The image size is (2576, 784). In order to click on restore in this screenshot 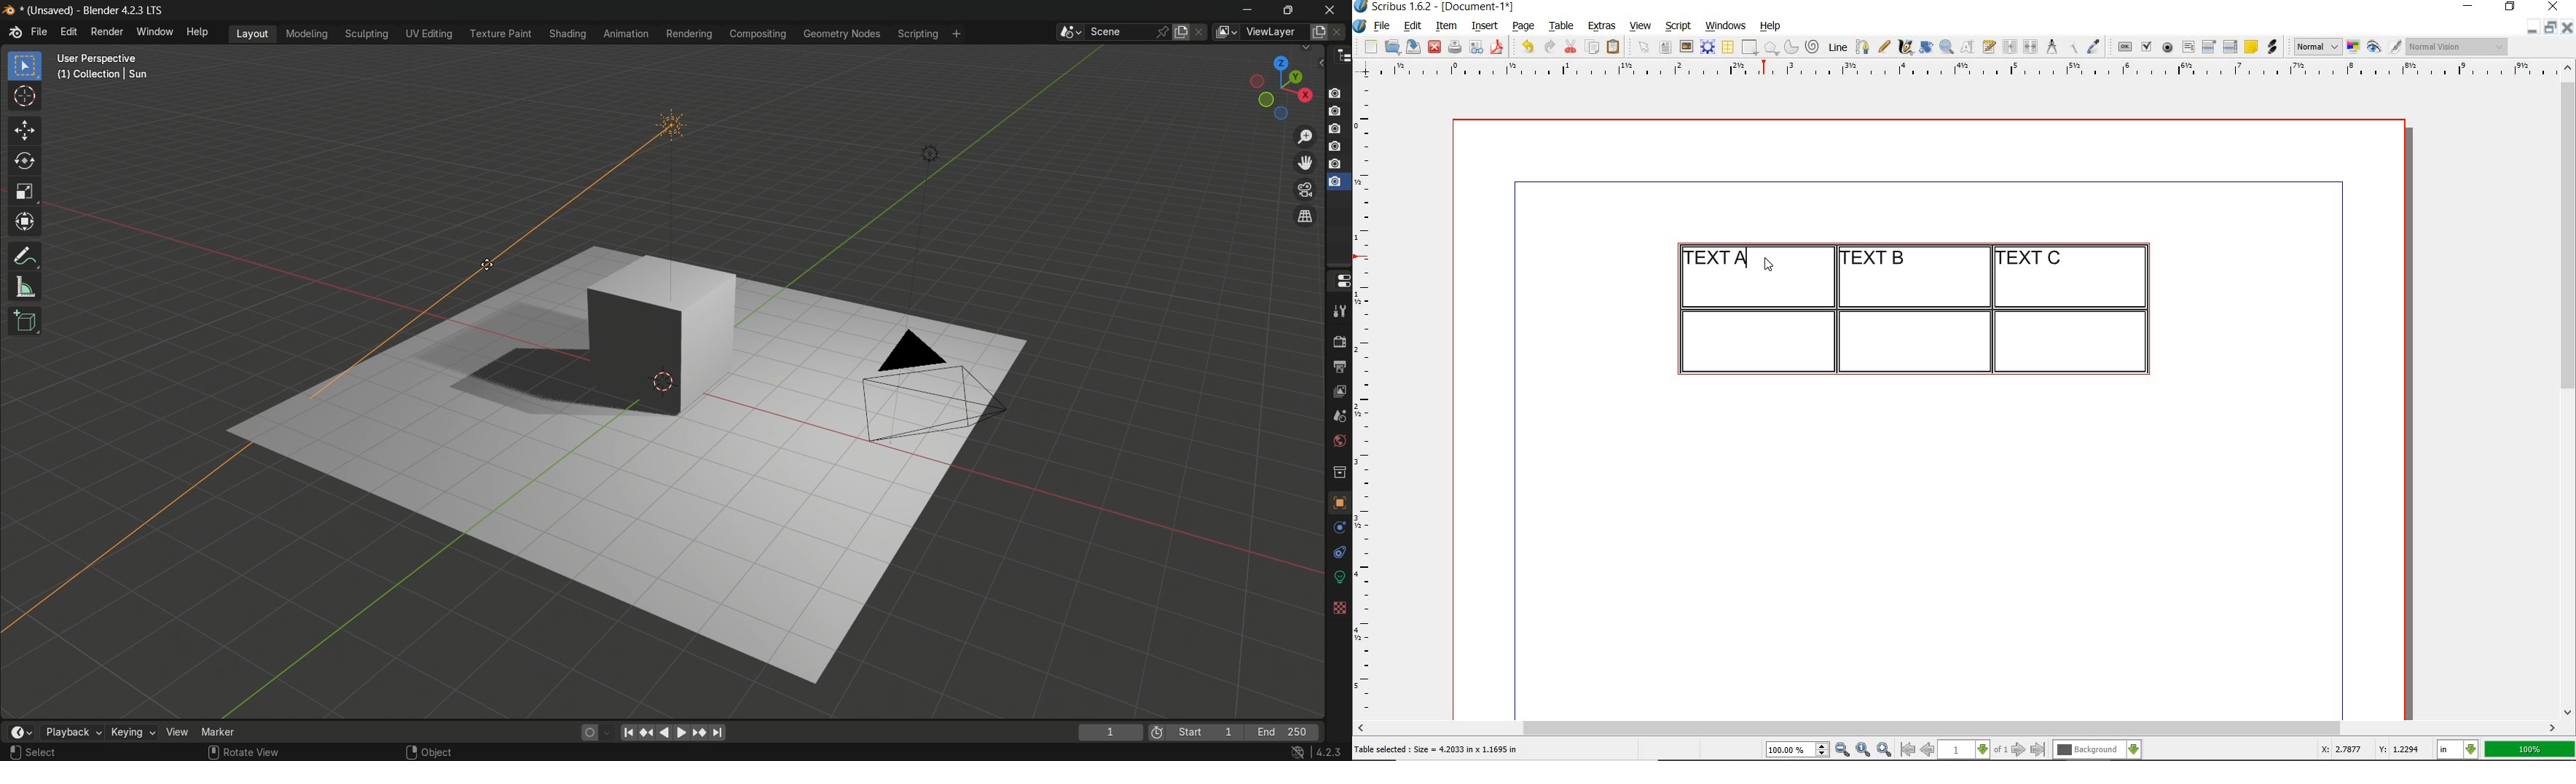, I will do `click(2510, 7)`.